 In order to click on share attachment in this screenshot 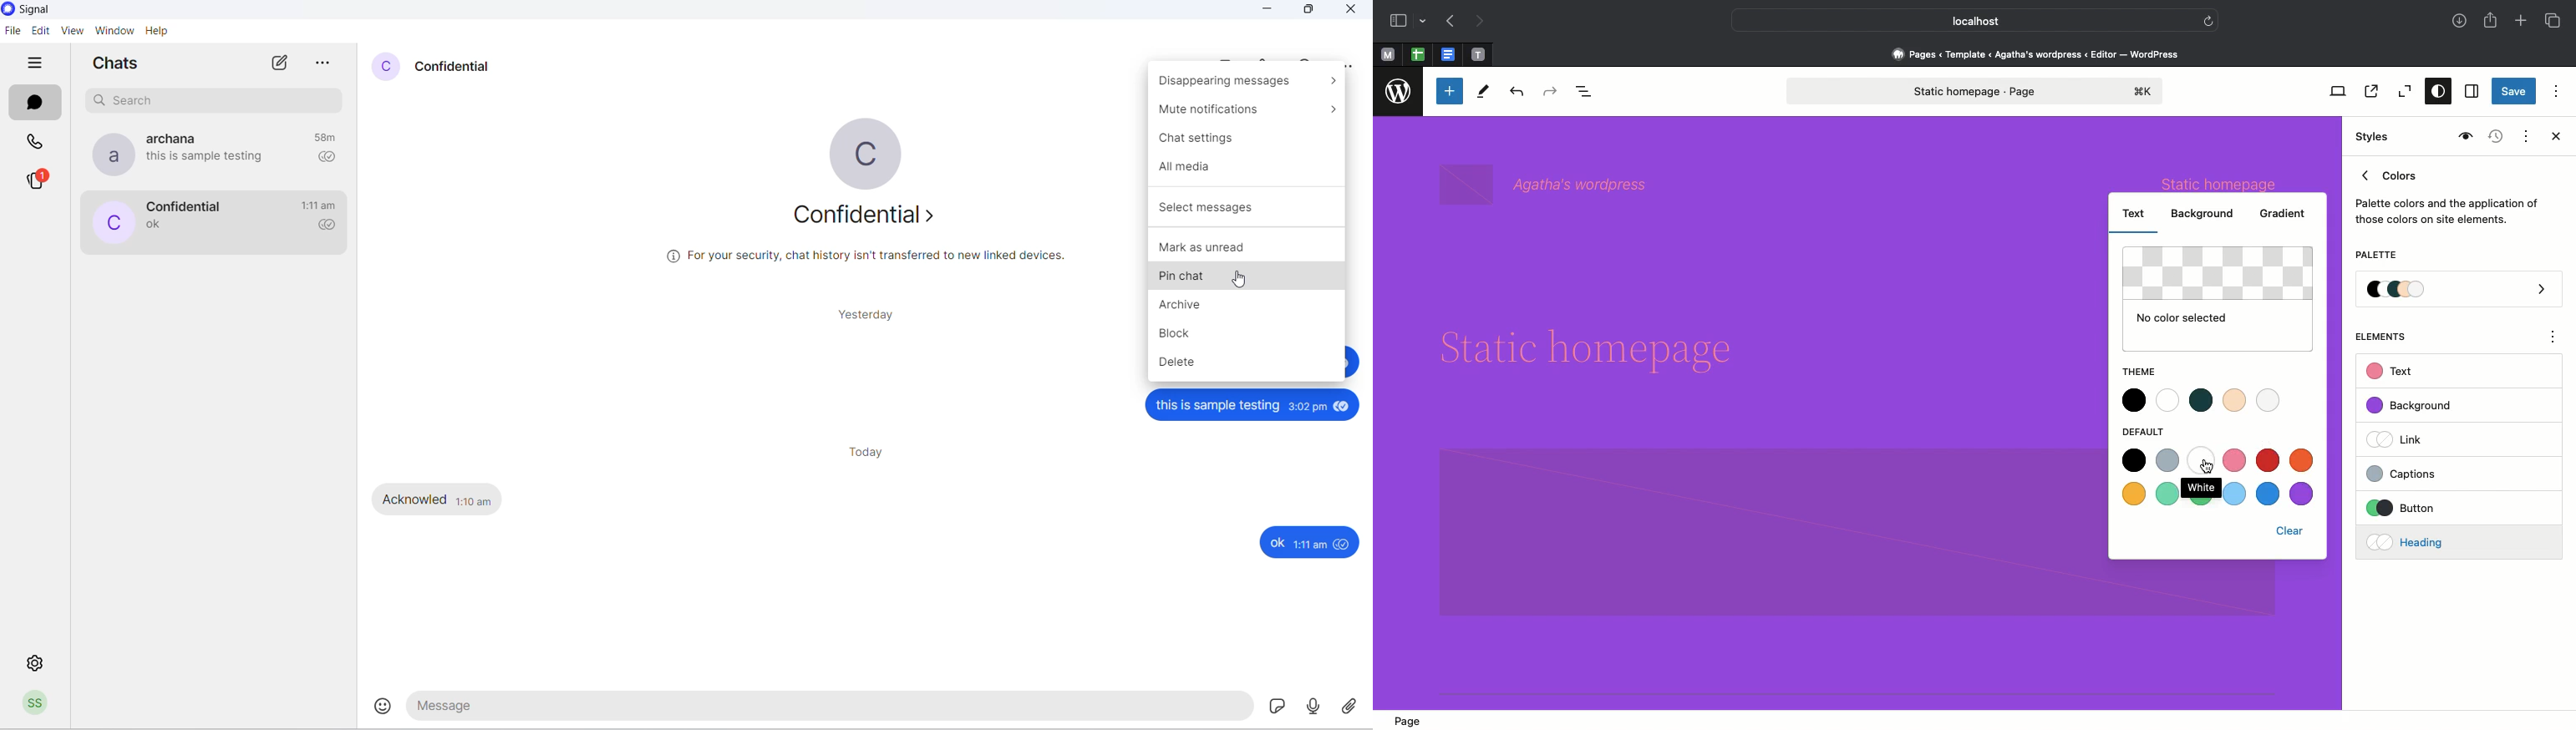, I will do `click(1355, 709)`.